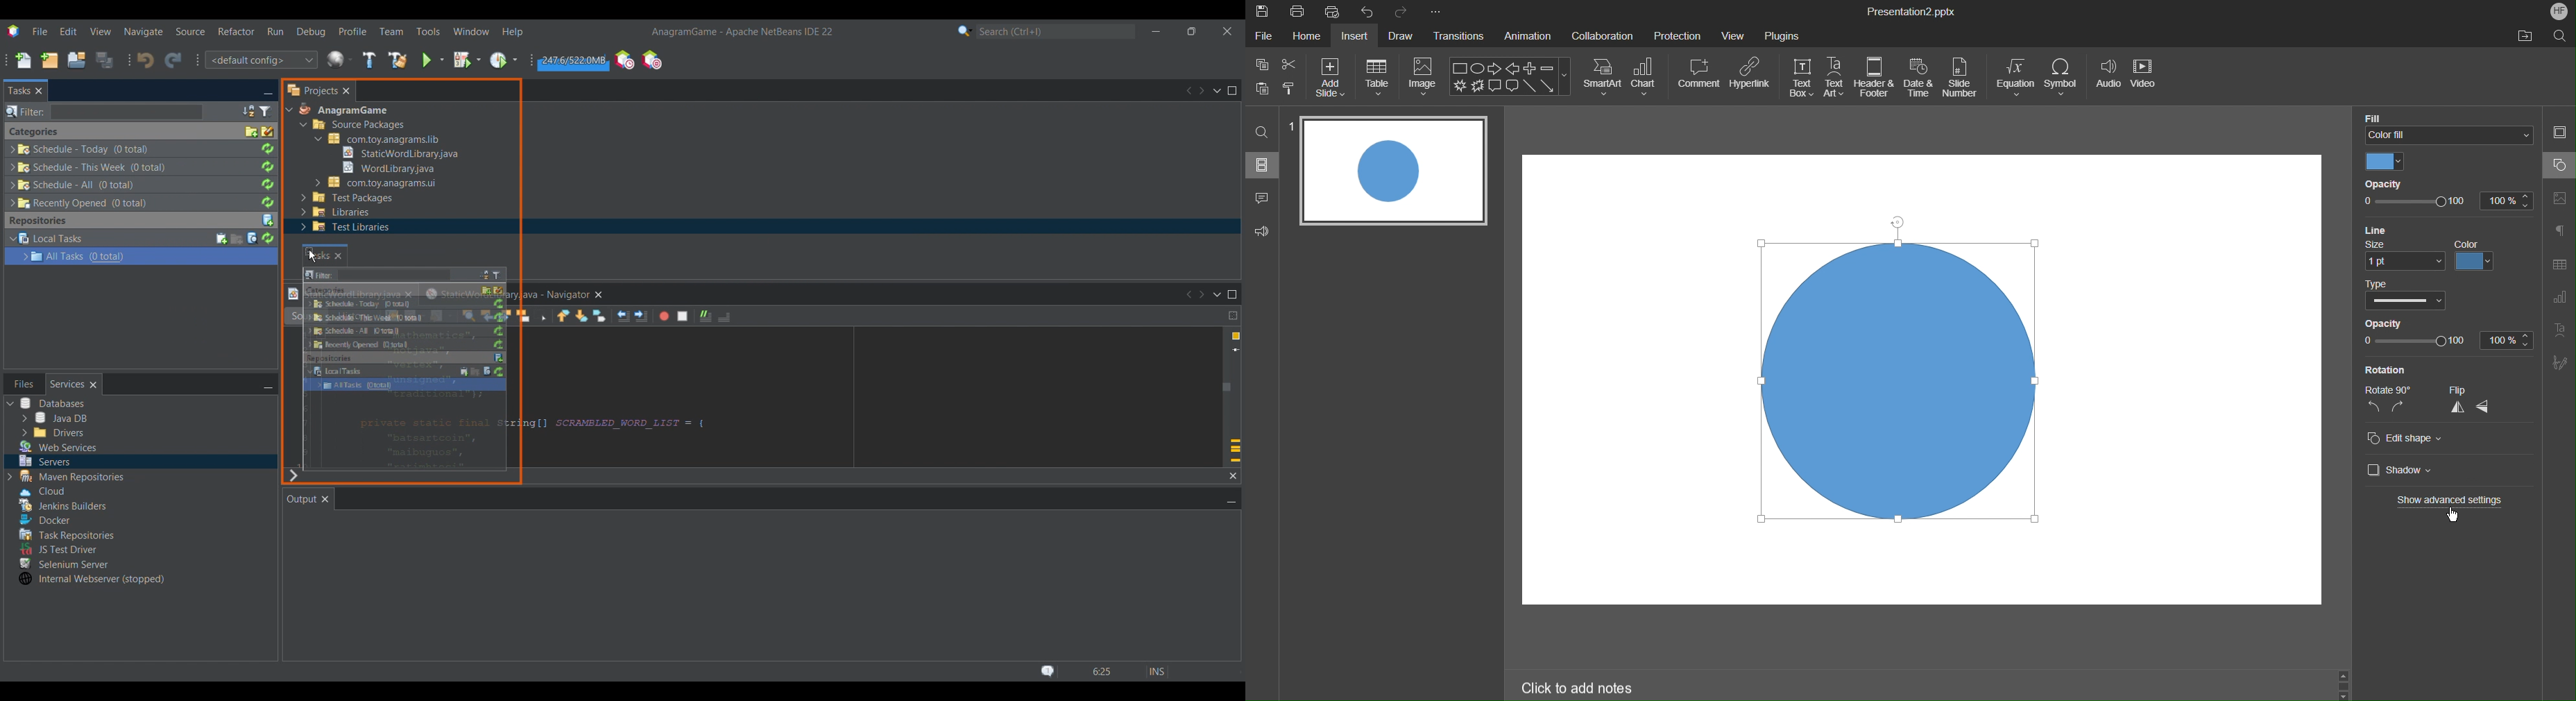 Image resolution: width=2576 pixels, height=728 pixels. Describe the element at coordinates (1801, 78) in the screenshot. I see `Text Box` at that location.